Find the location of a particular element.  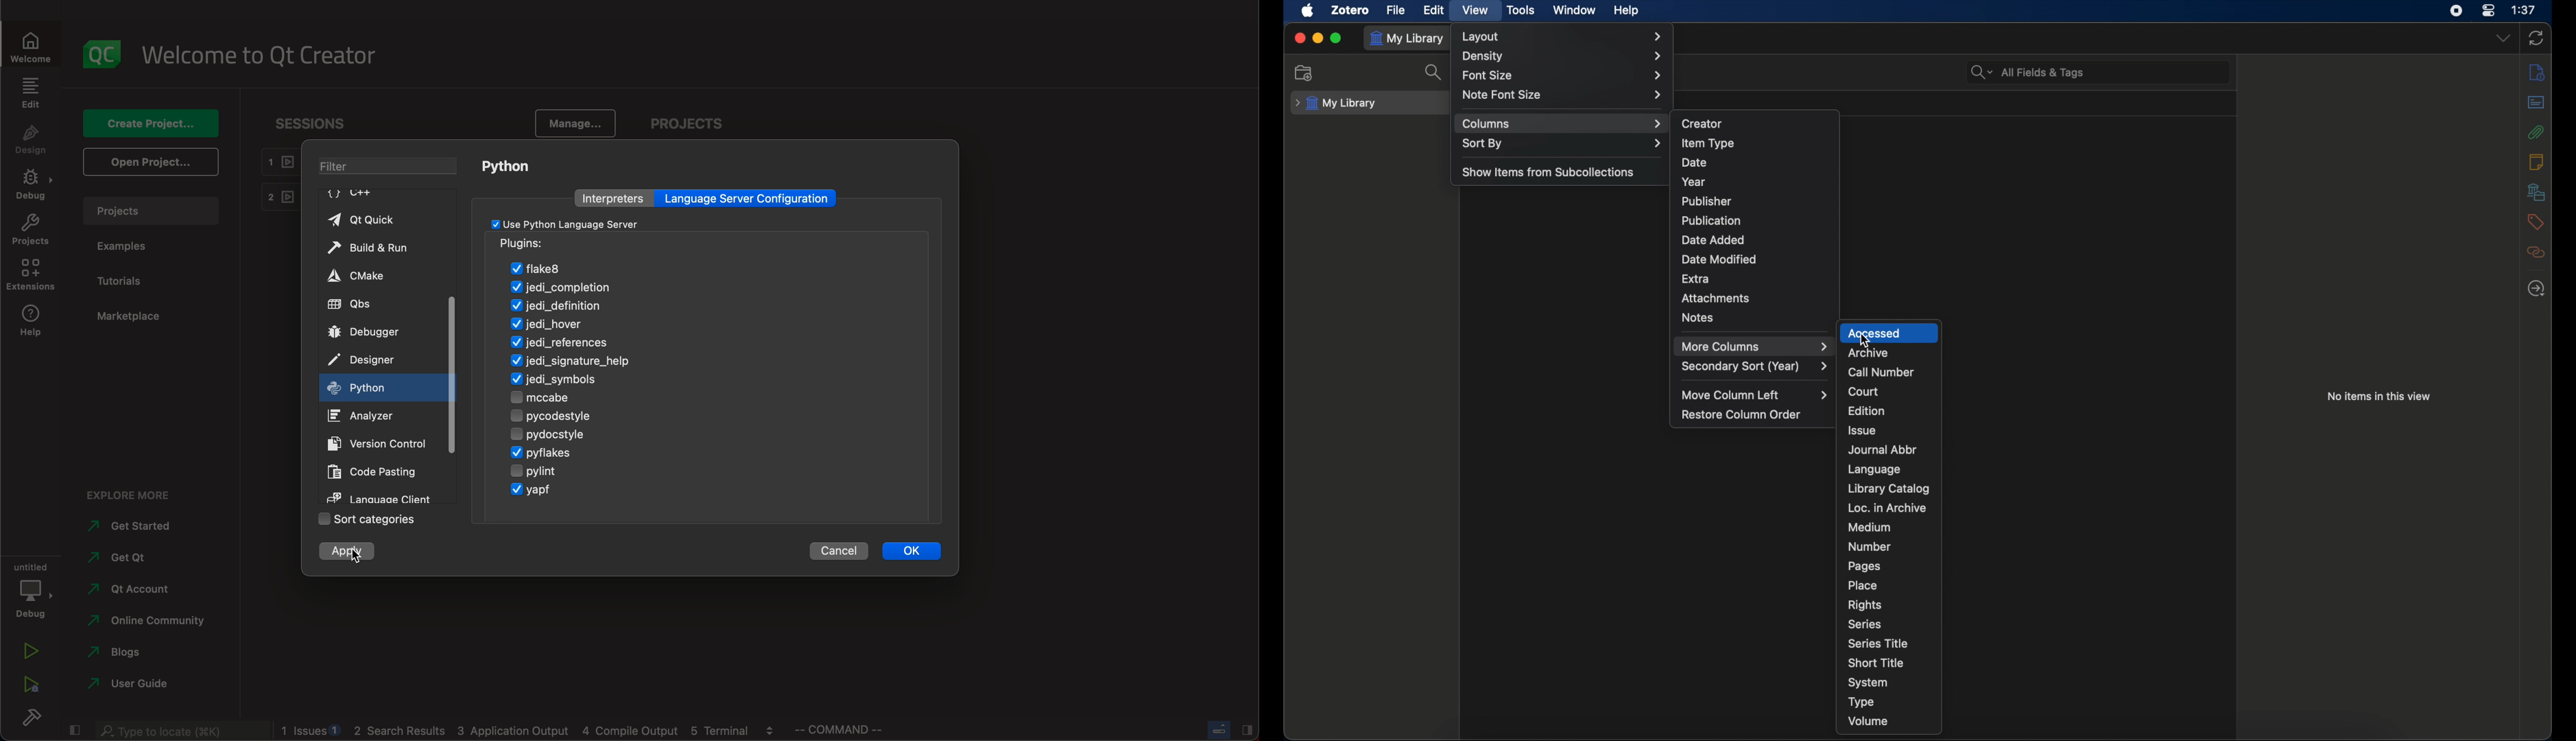

window is located at coordinates (1574, 10).